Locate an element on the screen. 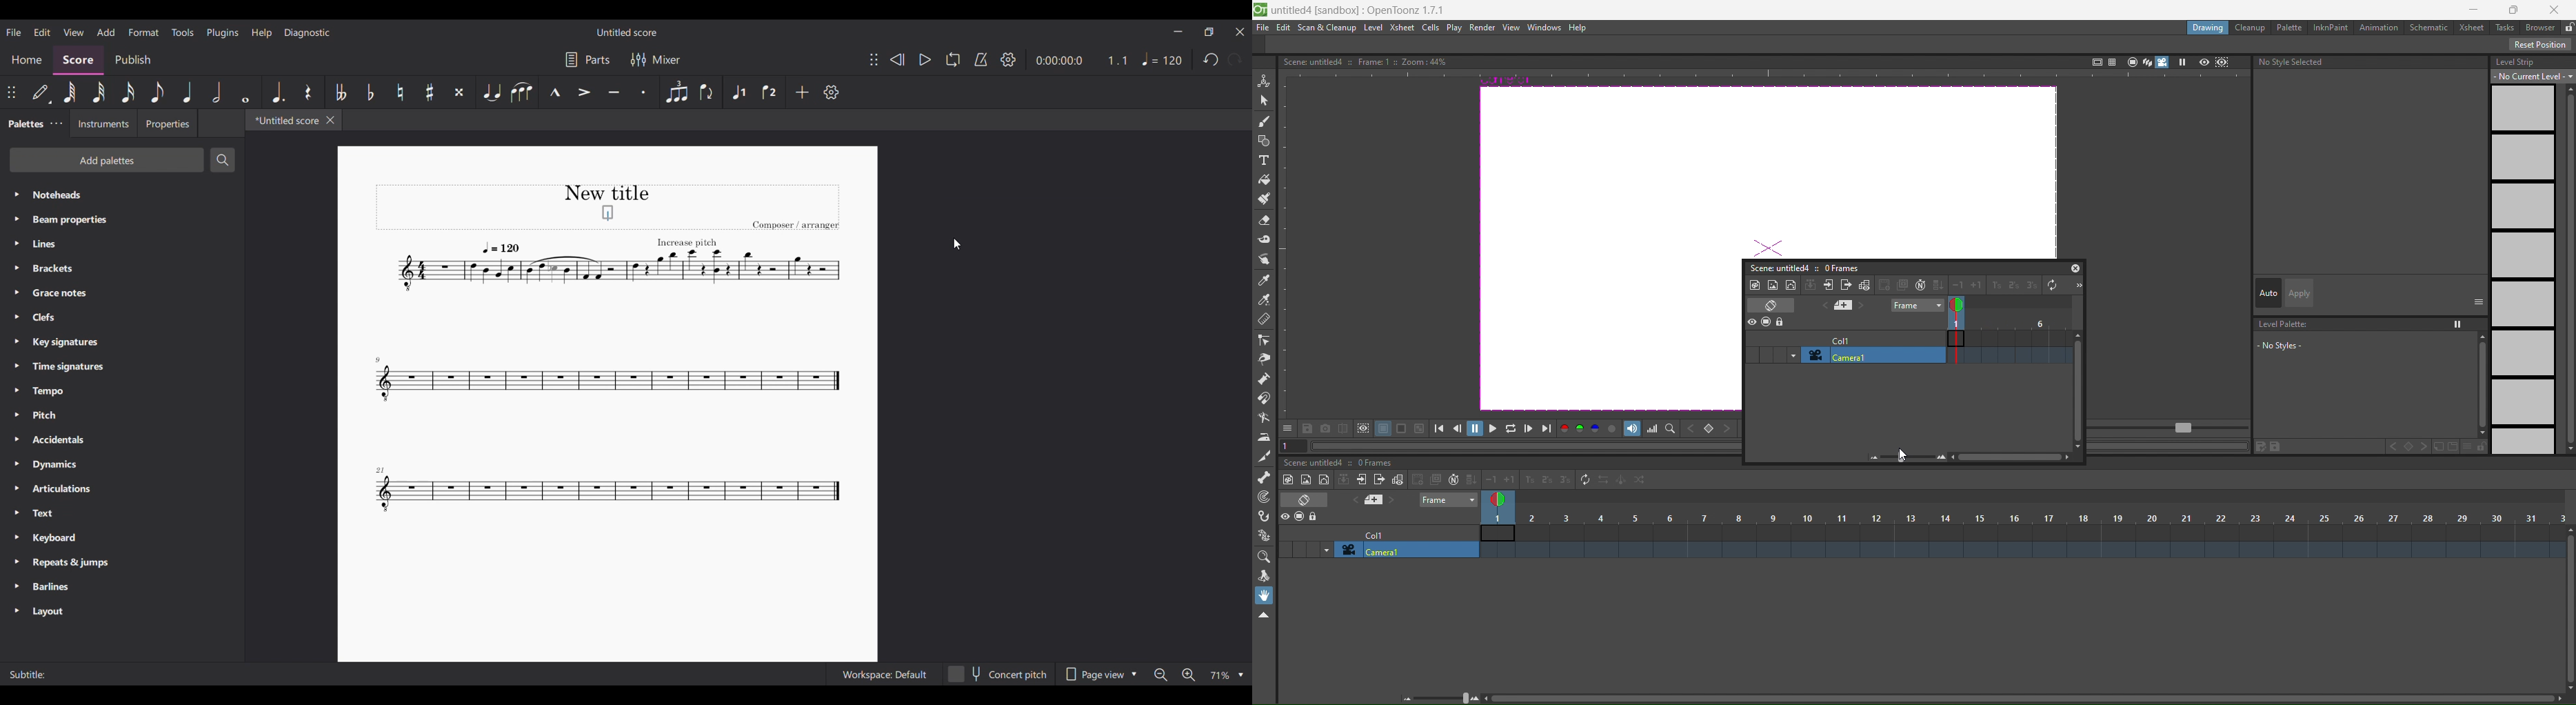  Quarter note is located at coordinates (187, 92).